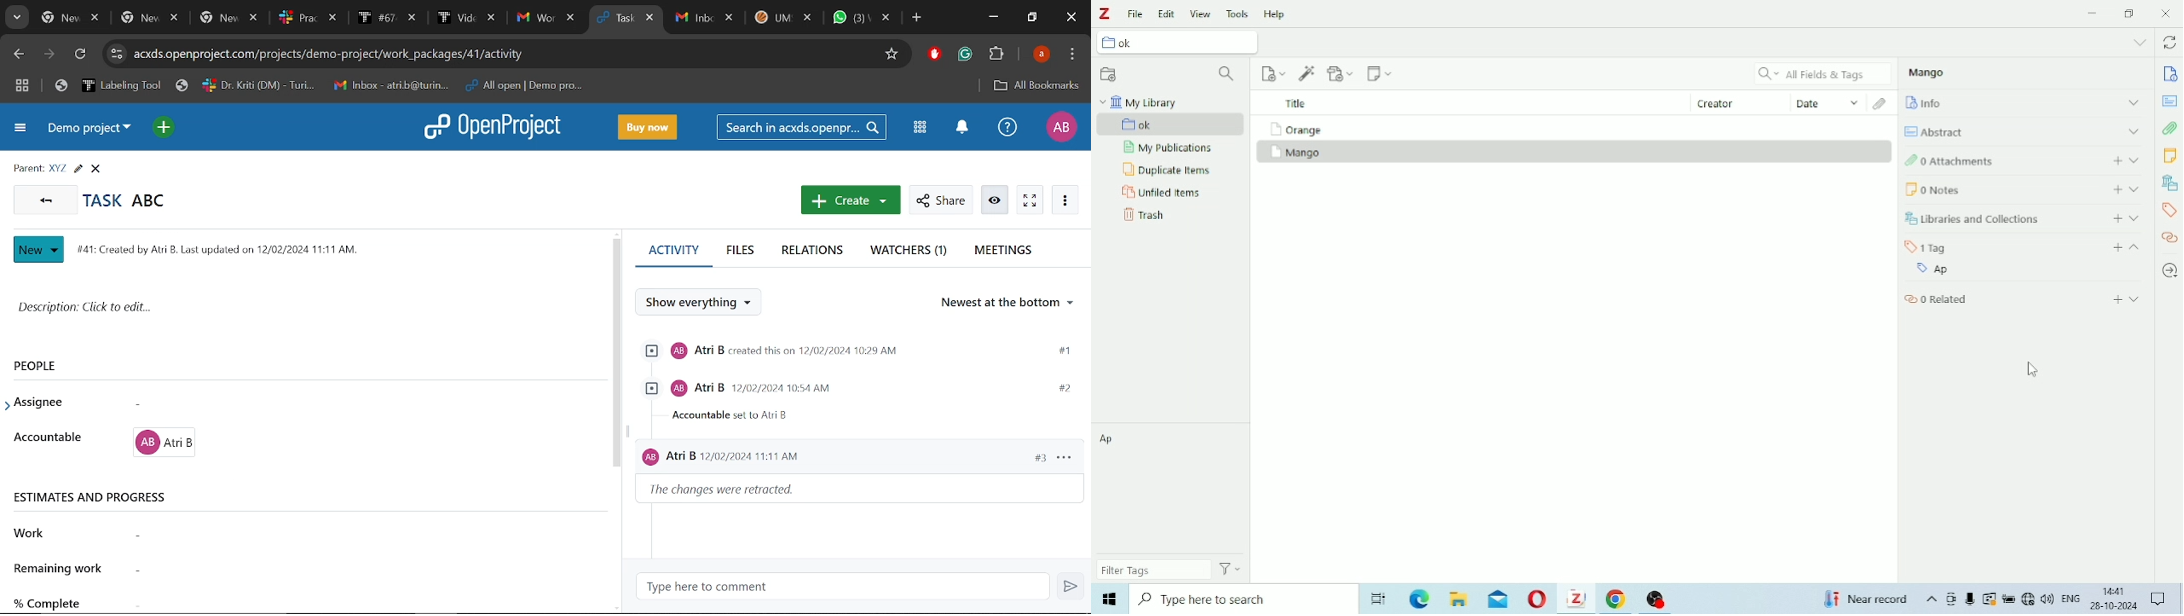 The image size is (2184, 616). What do you see at coordinates (2169, 157) in the screenshot?
I see `Notes` at bounding box center [2169, 157].